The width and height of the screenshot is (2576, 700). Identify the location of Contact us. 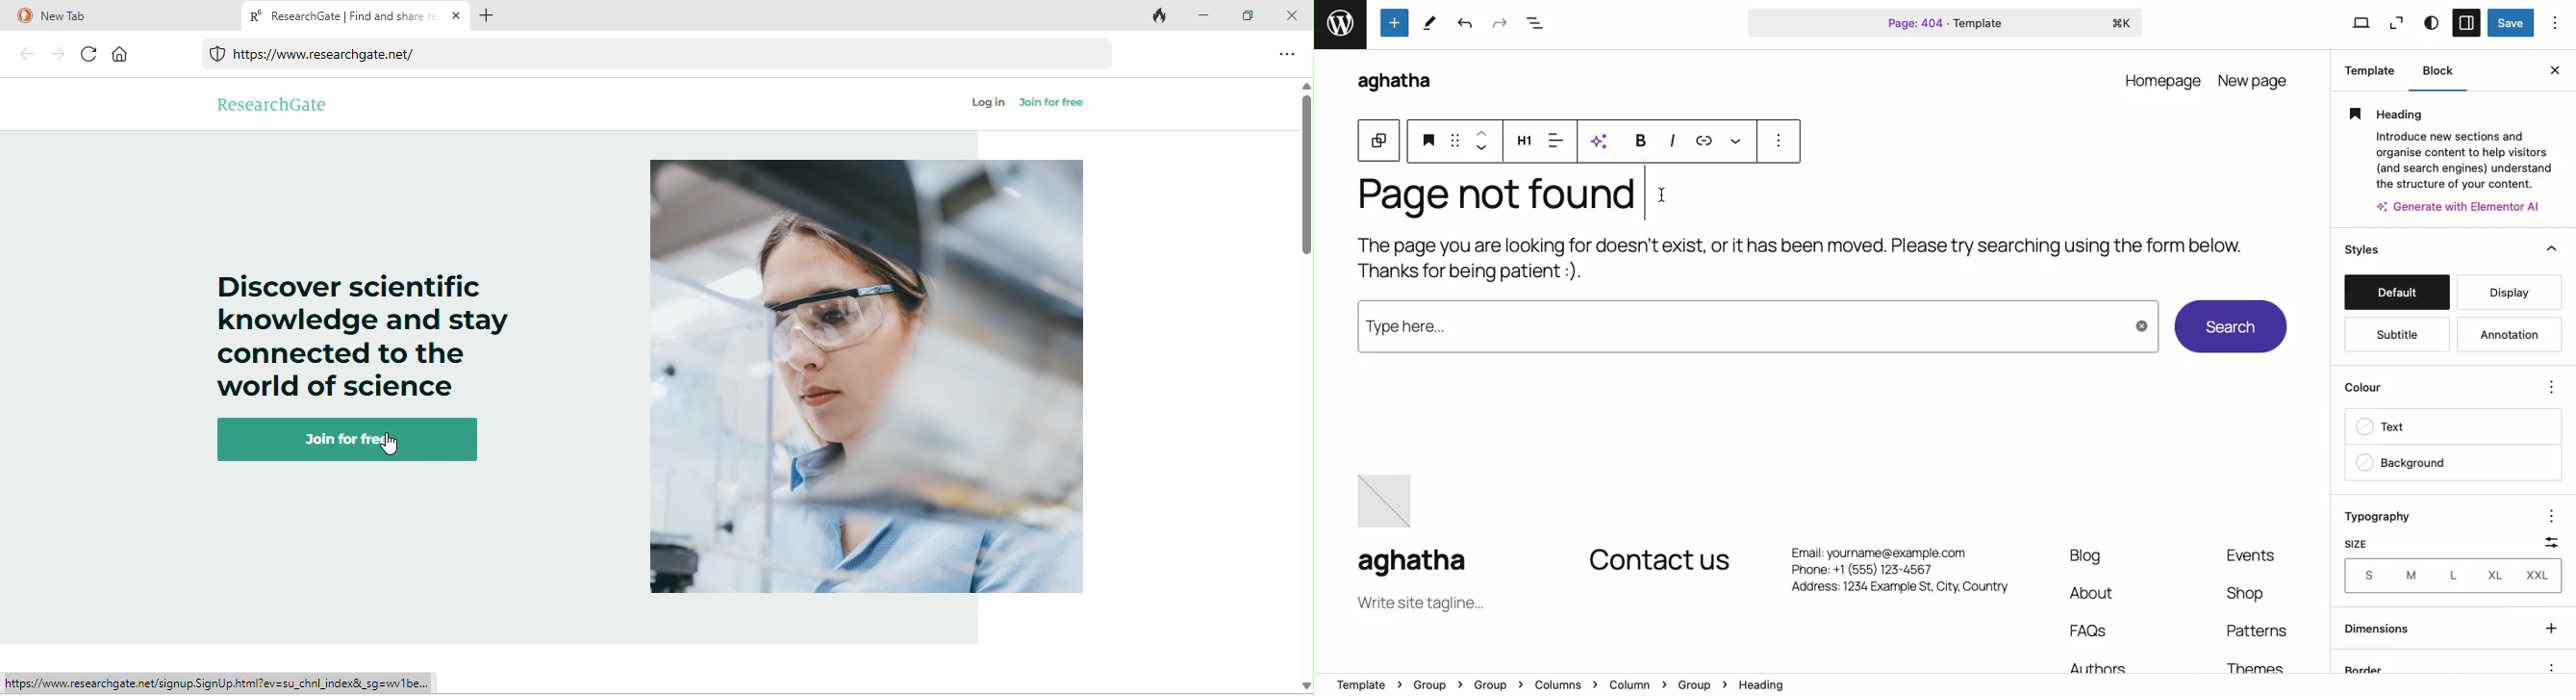
(1659, 562).